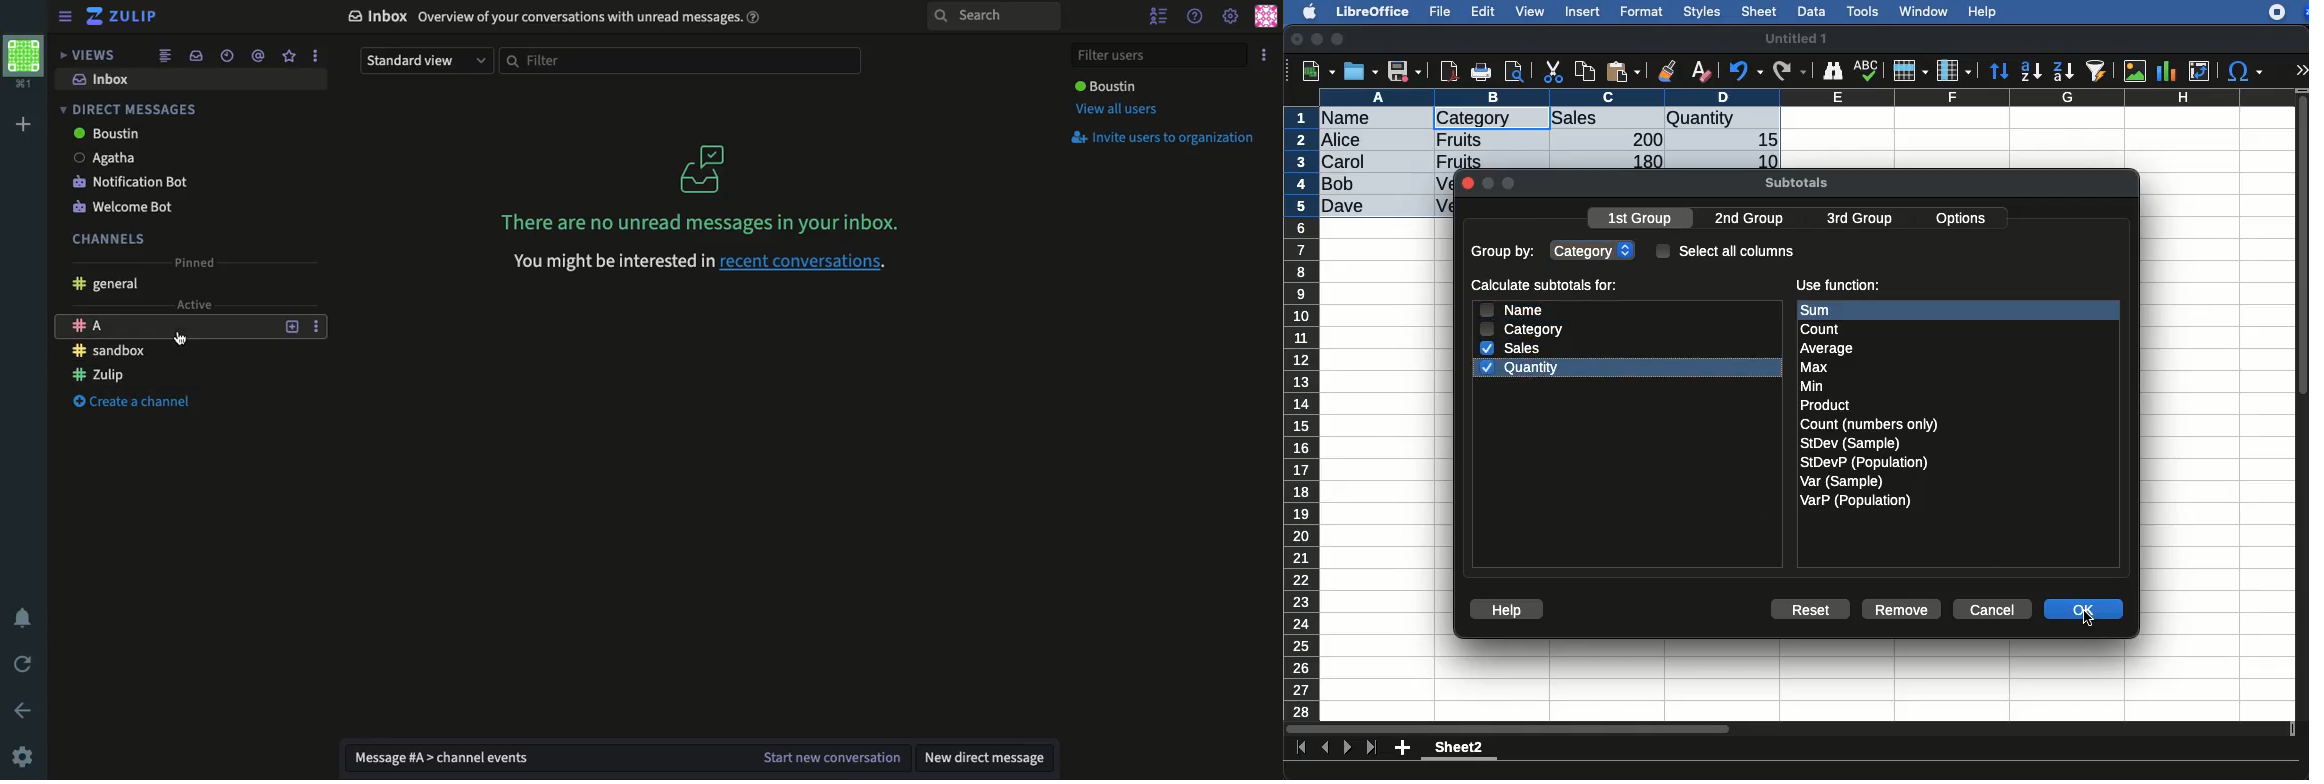 This screenshot has width=2324, height=784. What do you see at coordinates (1118, 111) in the screenshot?
I see `View all users` at bounding box center [1118, 111].